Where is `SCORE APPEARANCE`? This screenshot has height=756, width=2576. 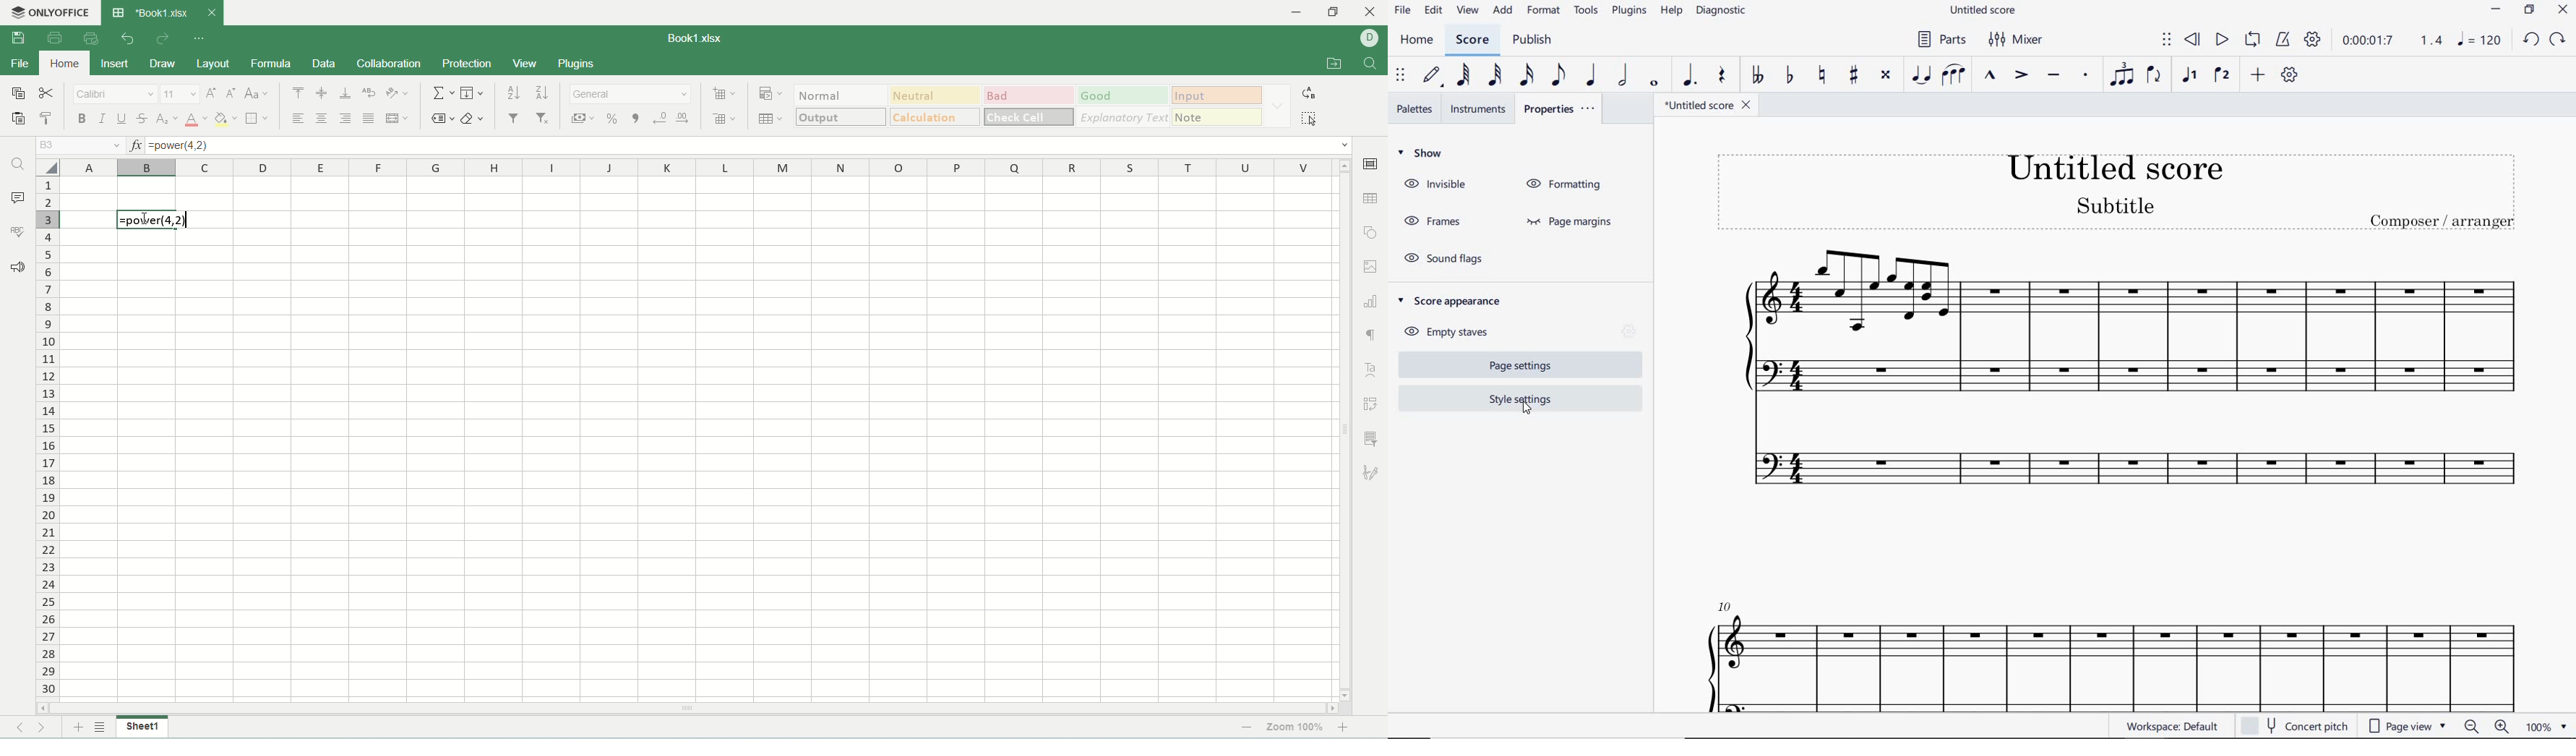
SCORE APPEARANCE is located at coordinates (1454, 300).